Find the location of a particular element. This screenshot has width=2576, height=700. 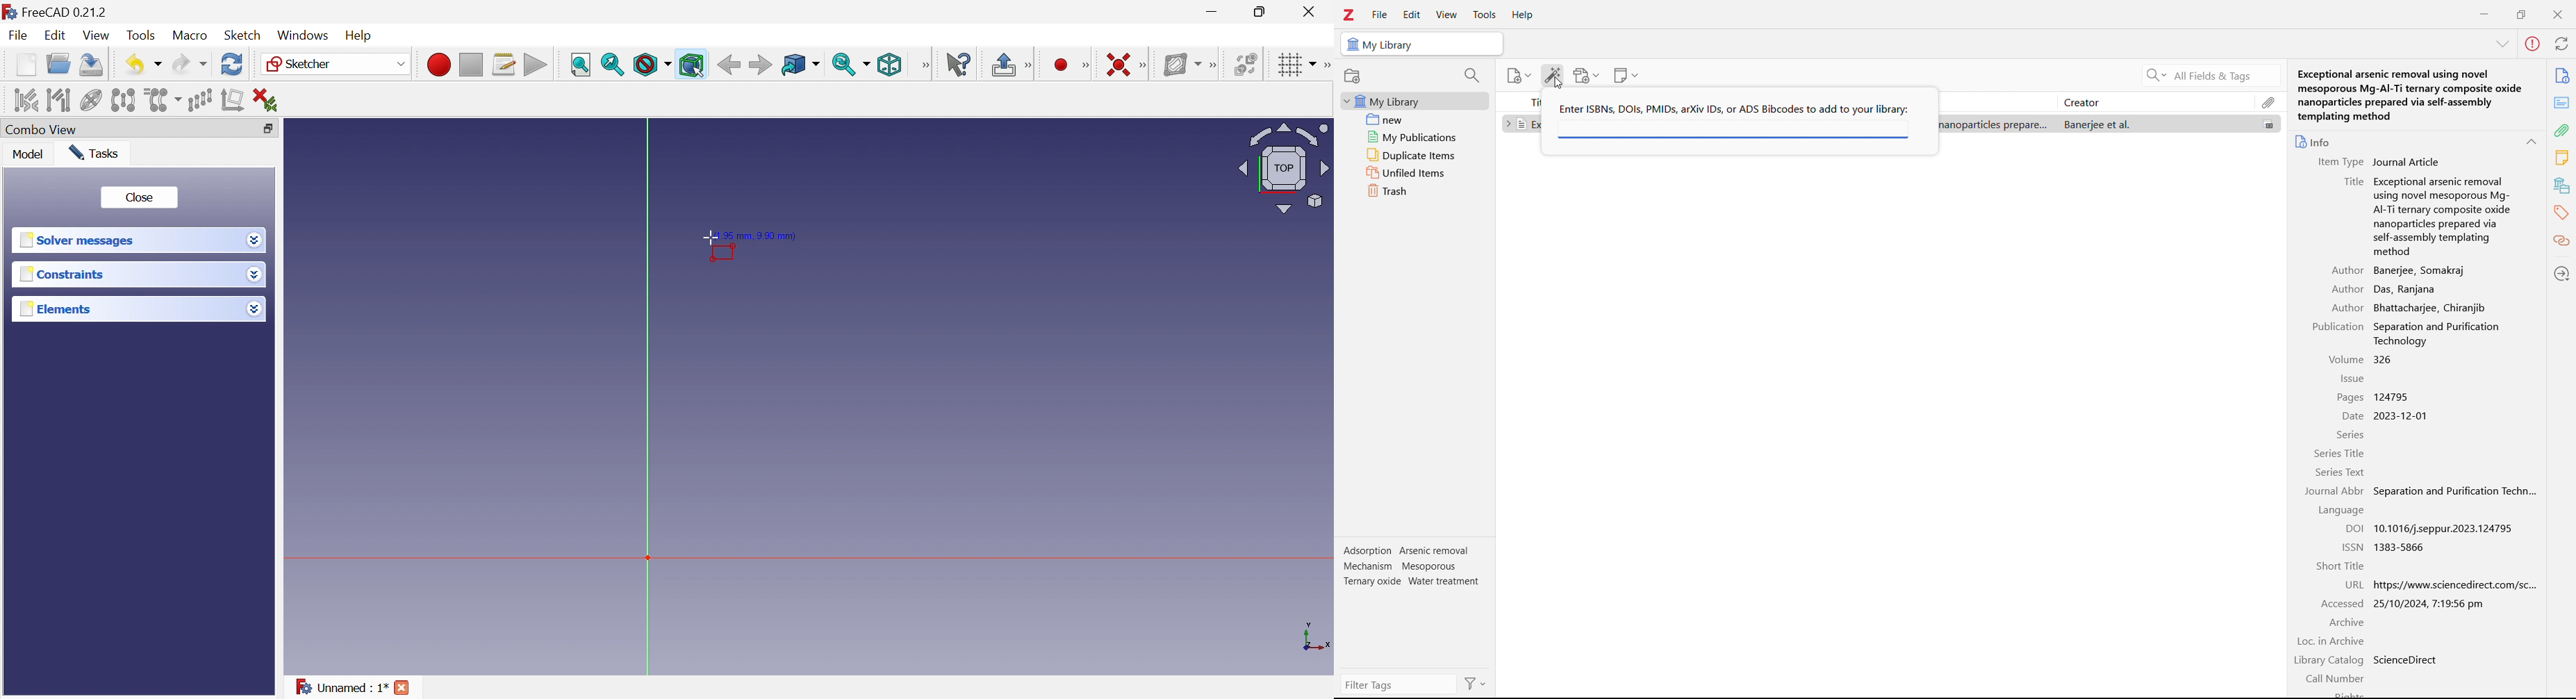

close is located at coordinates (2557, 14).